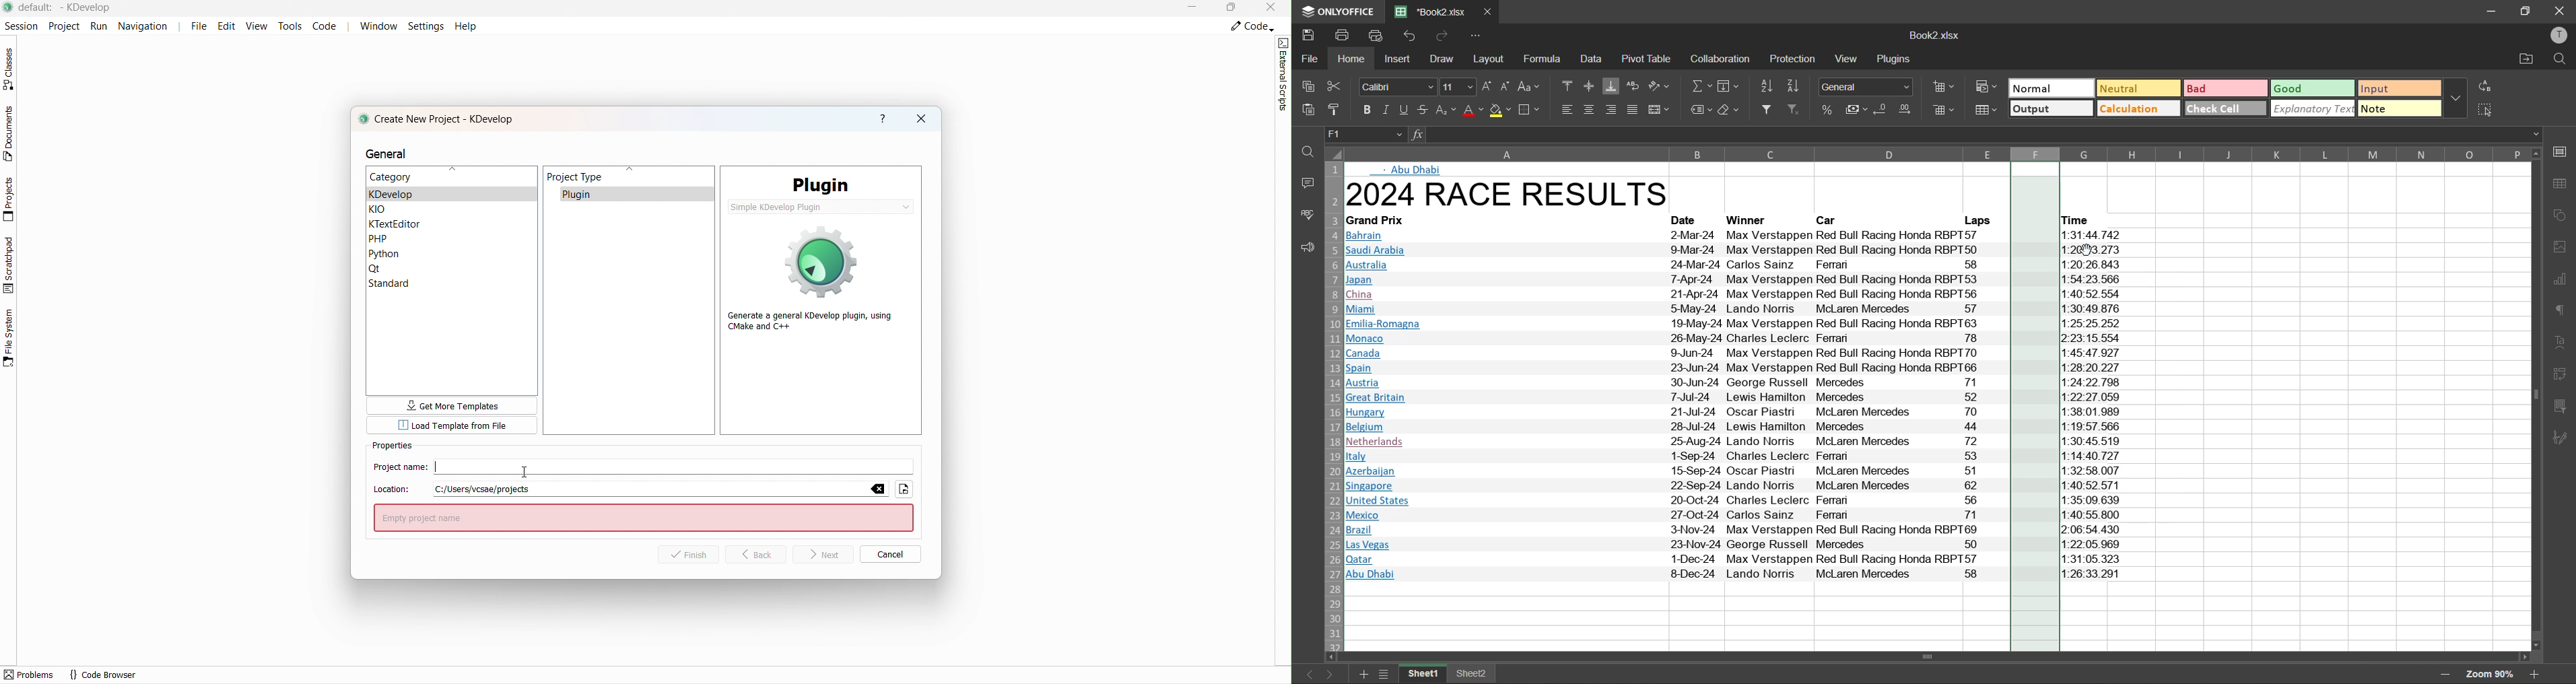  Describe the element at coordinates (1672, 264) in the screenshot. I see `lM Australia 24-Mar-24 Carlos Sainz Ferran 58 1:20:26.843` at that location.